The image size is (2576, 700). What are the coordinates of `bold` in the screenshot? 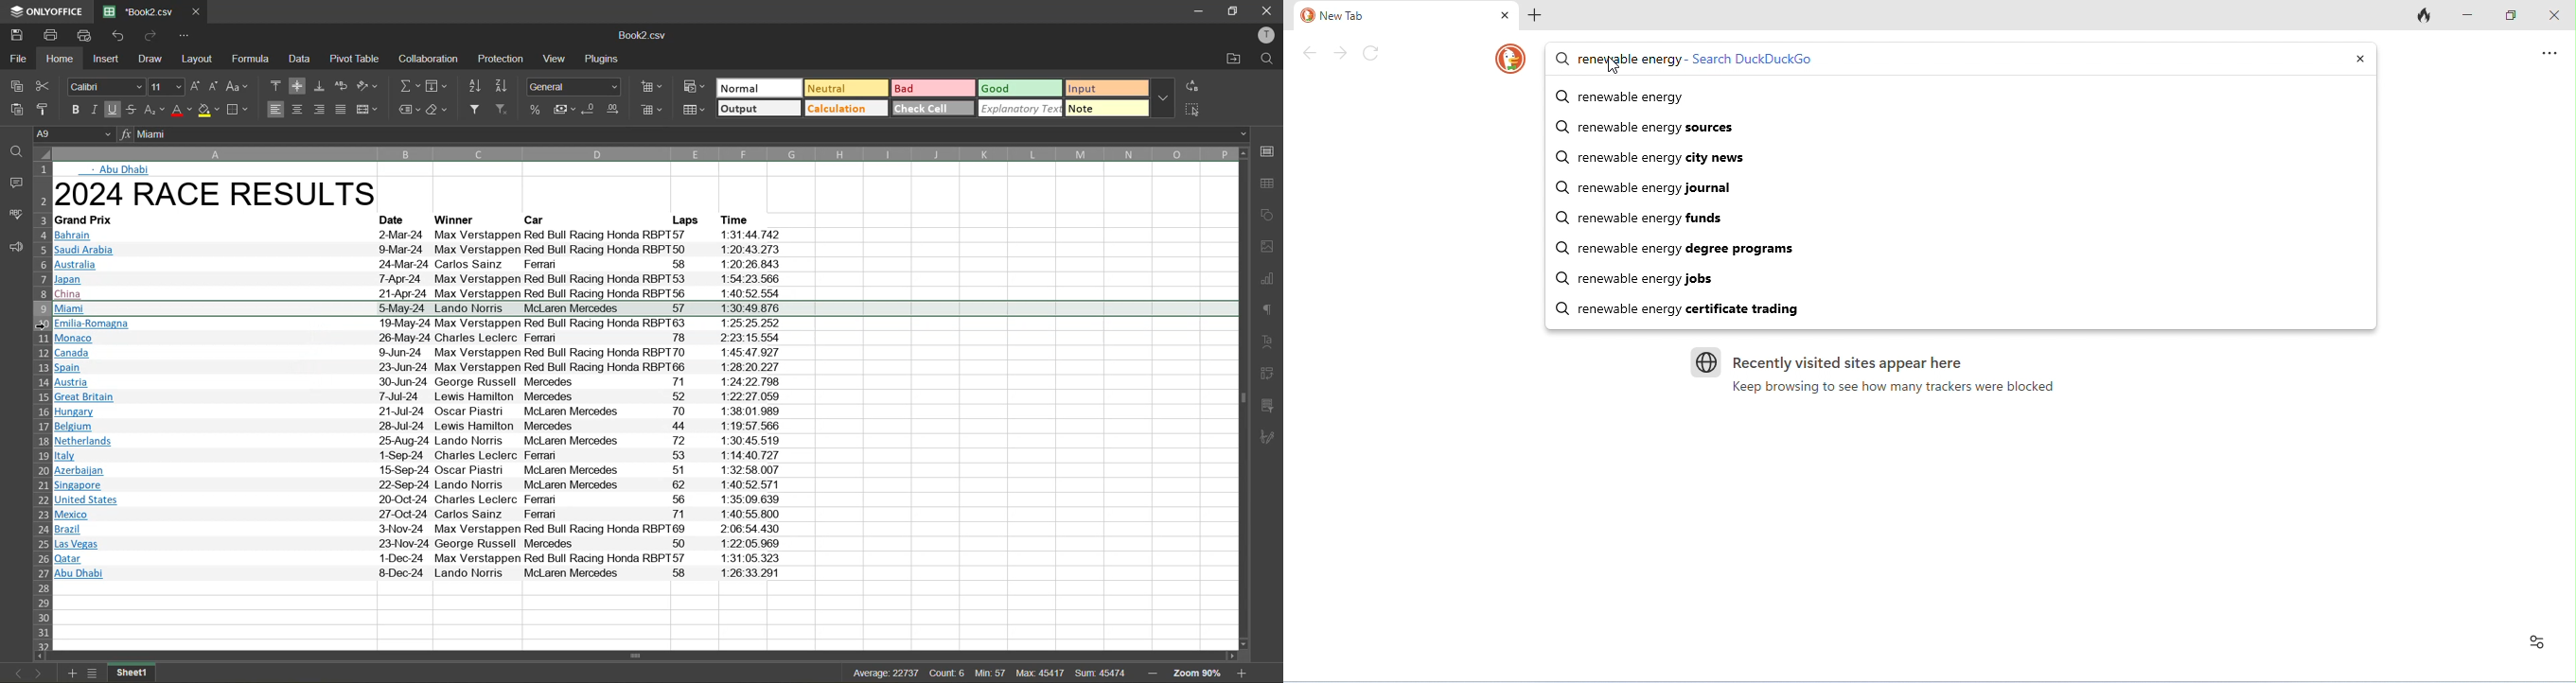 It's located at (75, 110).